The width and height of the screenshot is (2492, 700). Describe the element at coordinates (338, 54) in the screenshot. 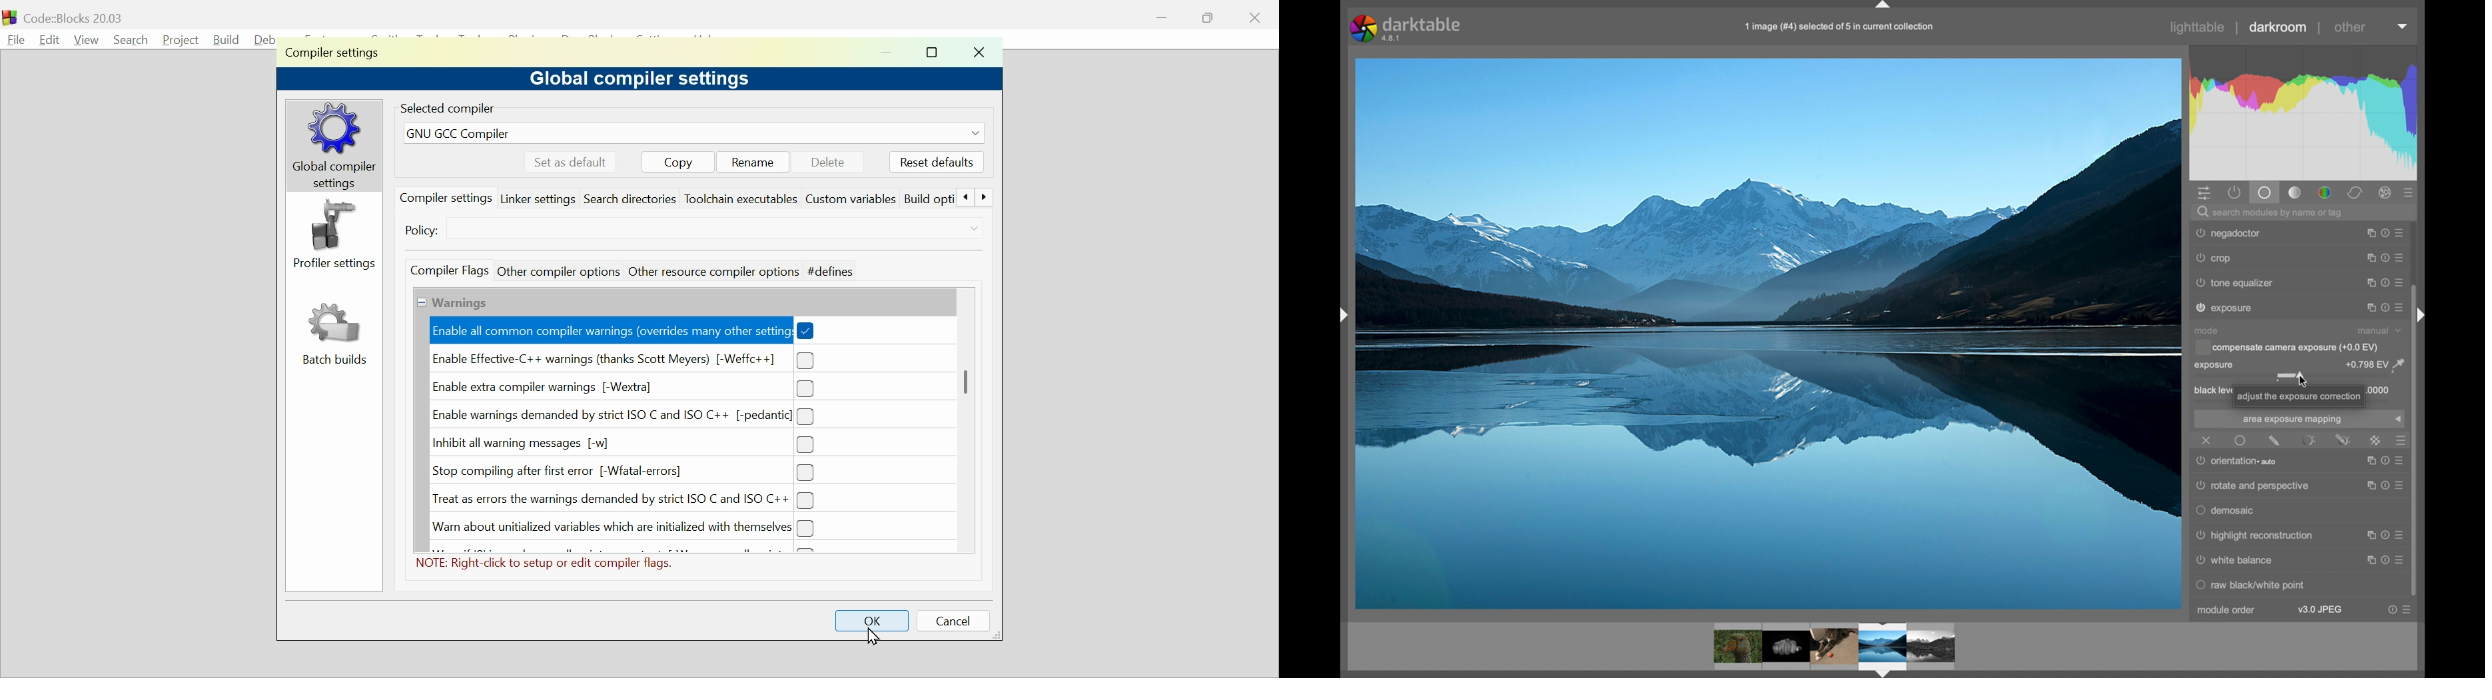

I see `Compiler setting` at that location.